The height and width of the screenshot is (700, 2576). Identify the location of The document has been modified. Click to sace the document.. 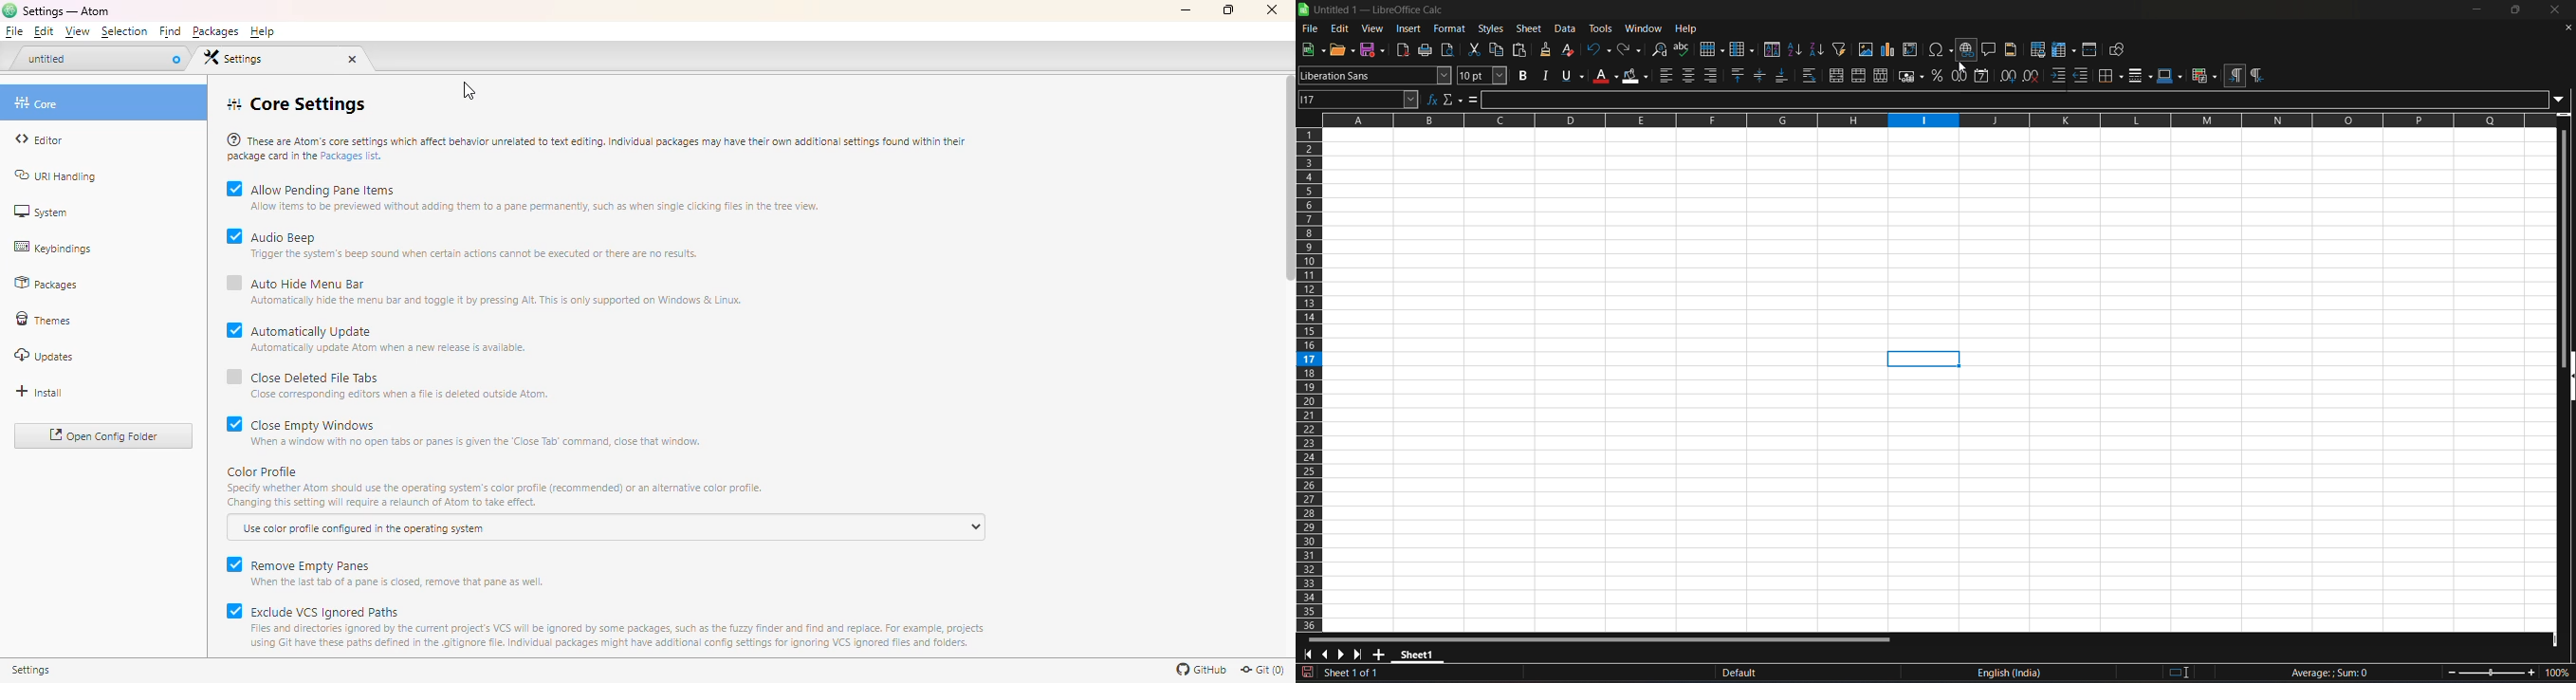
(1507, 674).